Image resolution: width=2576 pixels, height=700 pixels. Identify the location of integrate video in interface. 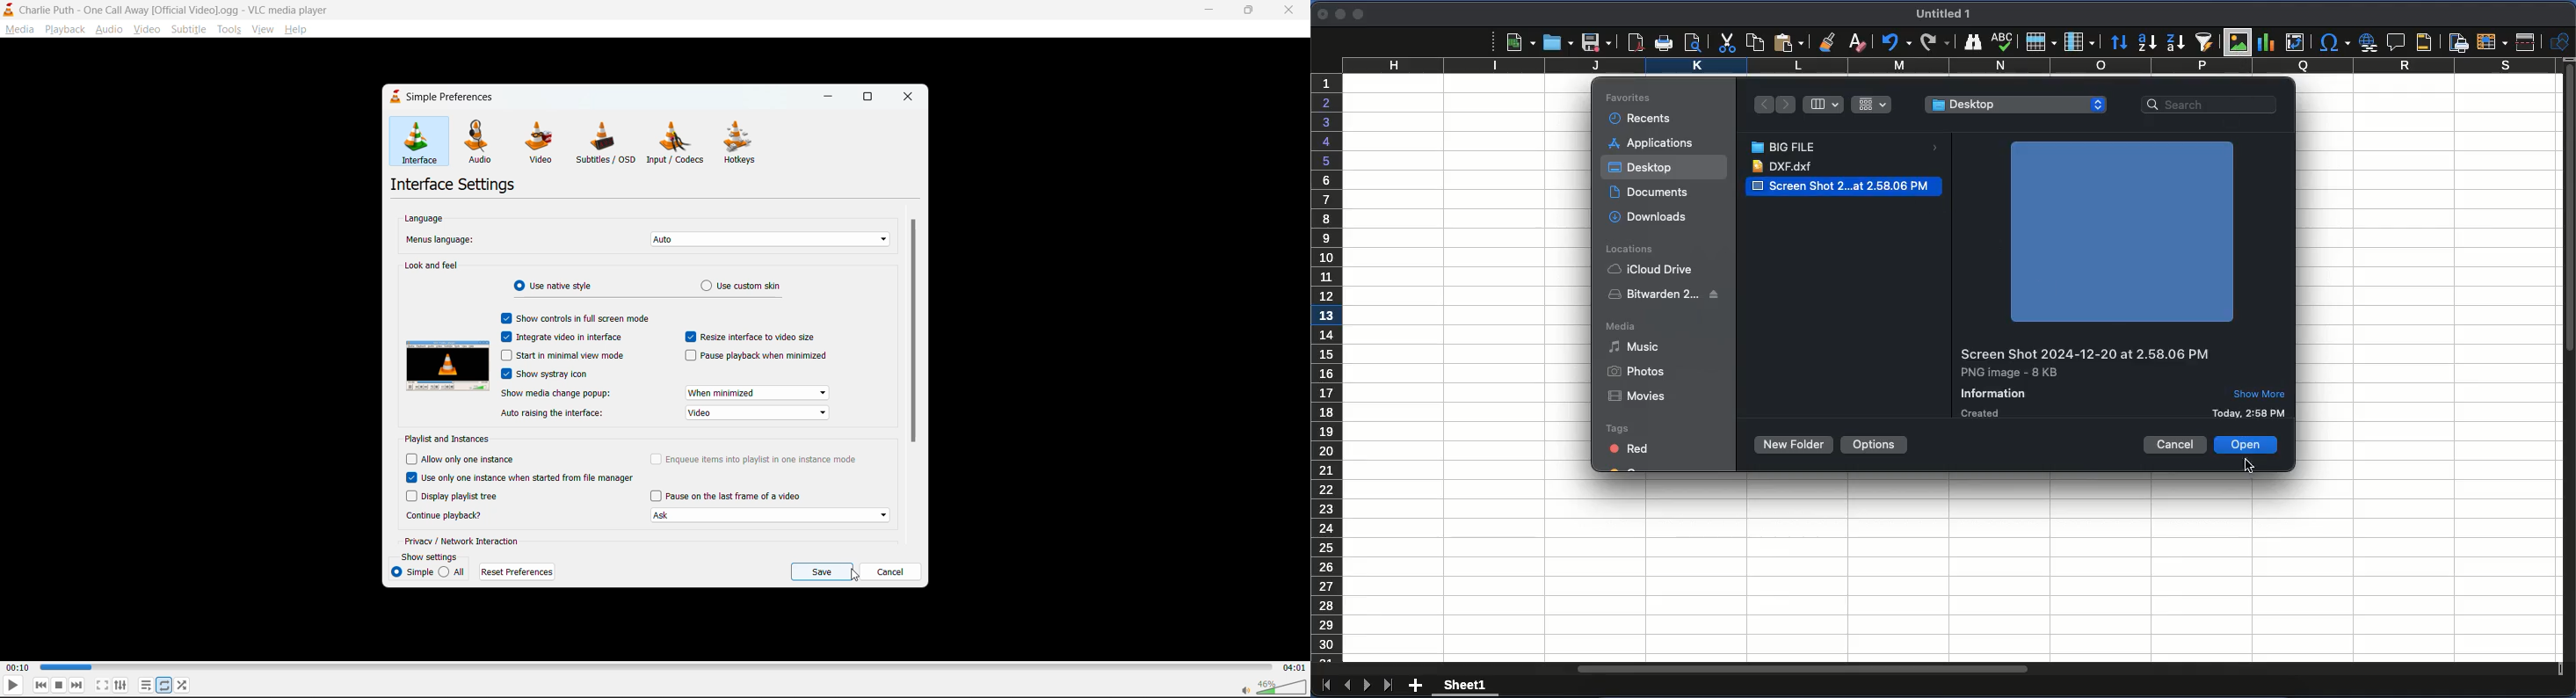
(578, 335).